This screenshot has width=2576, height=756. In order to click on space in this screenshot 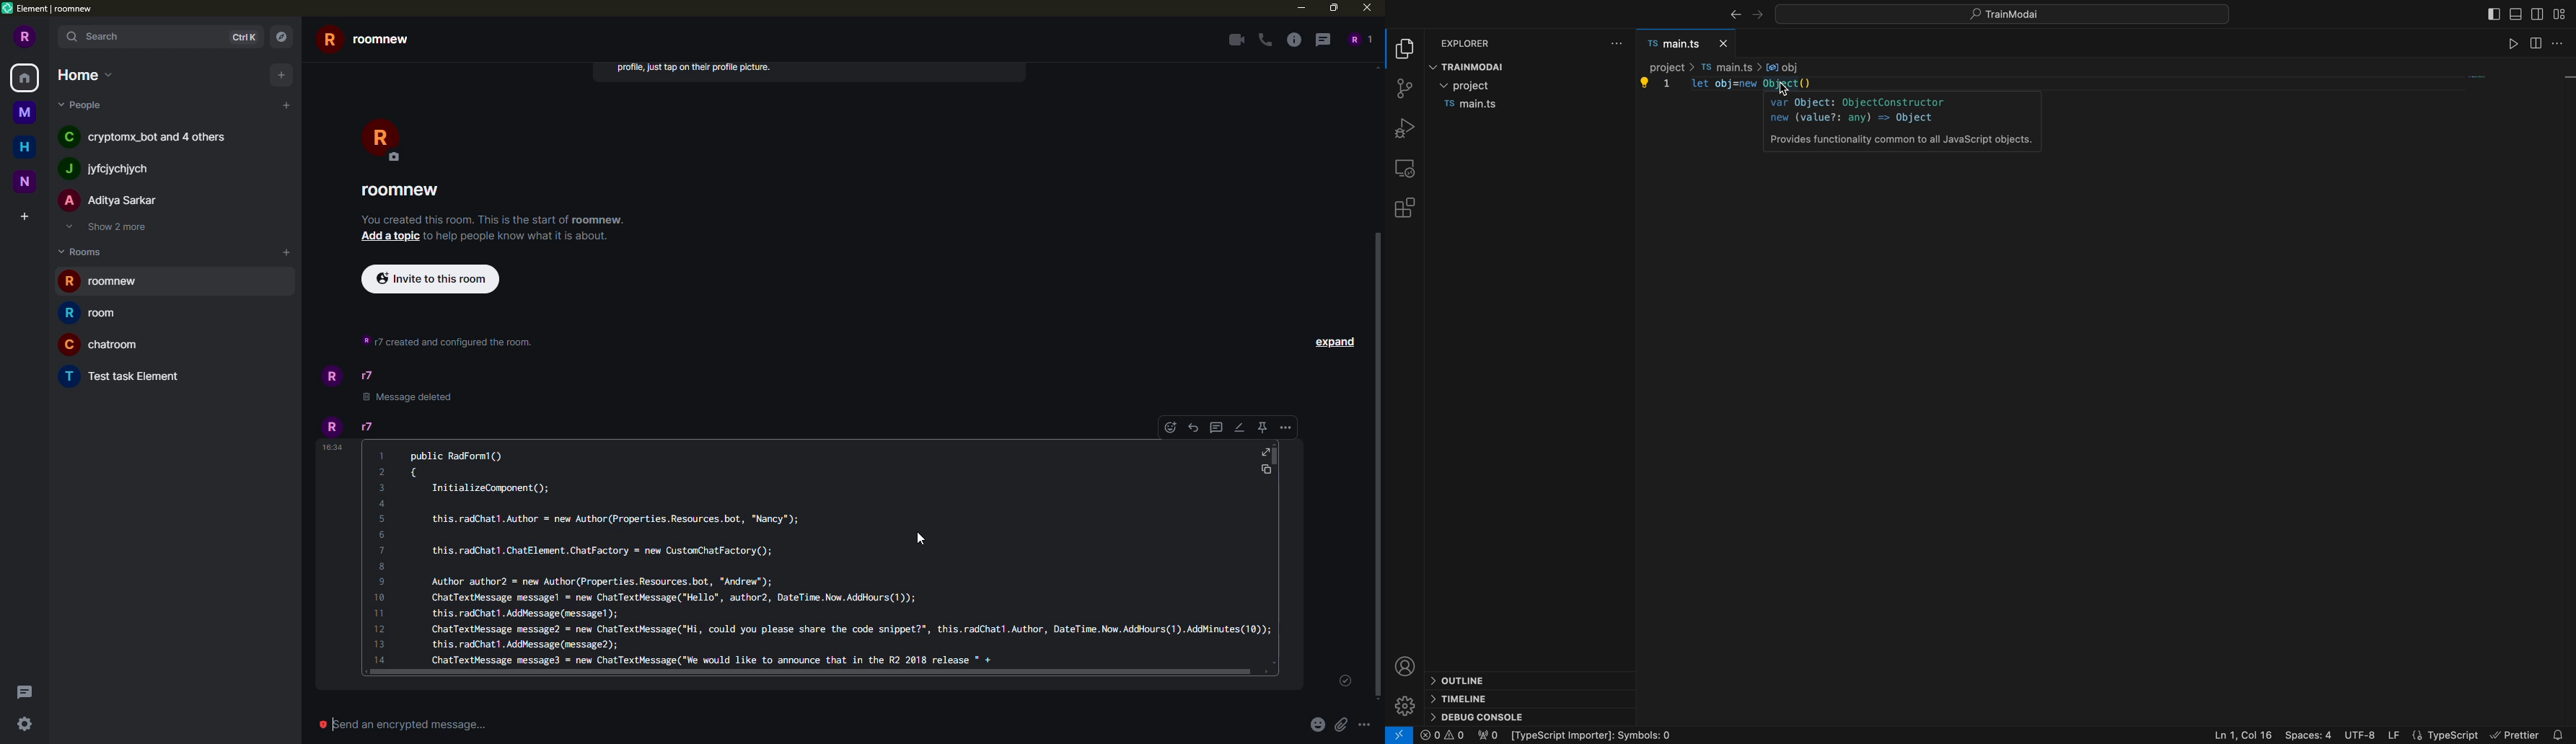, I will do `click(25, 181)`.